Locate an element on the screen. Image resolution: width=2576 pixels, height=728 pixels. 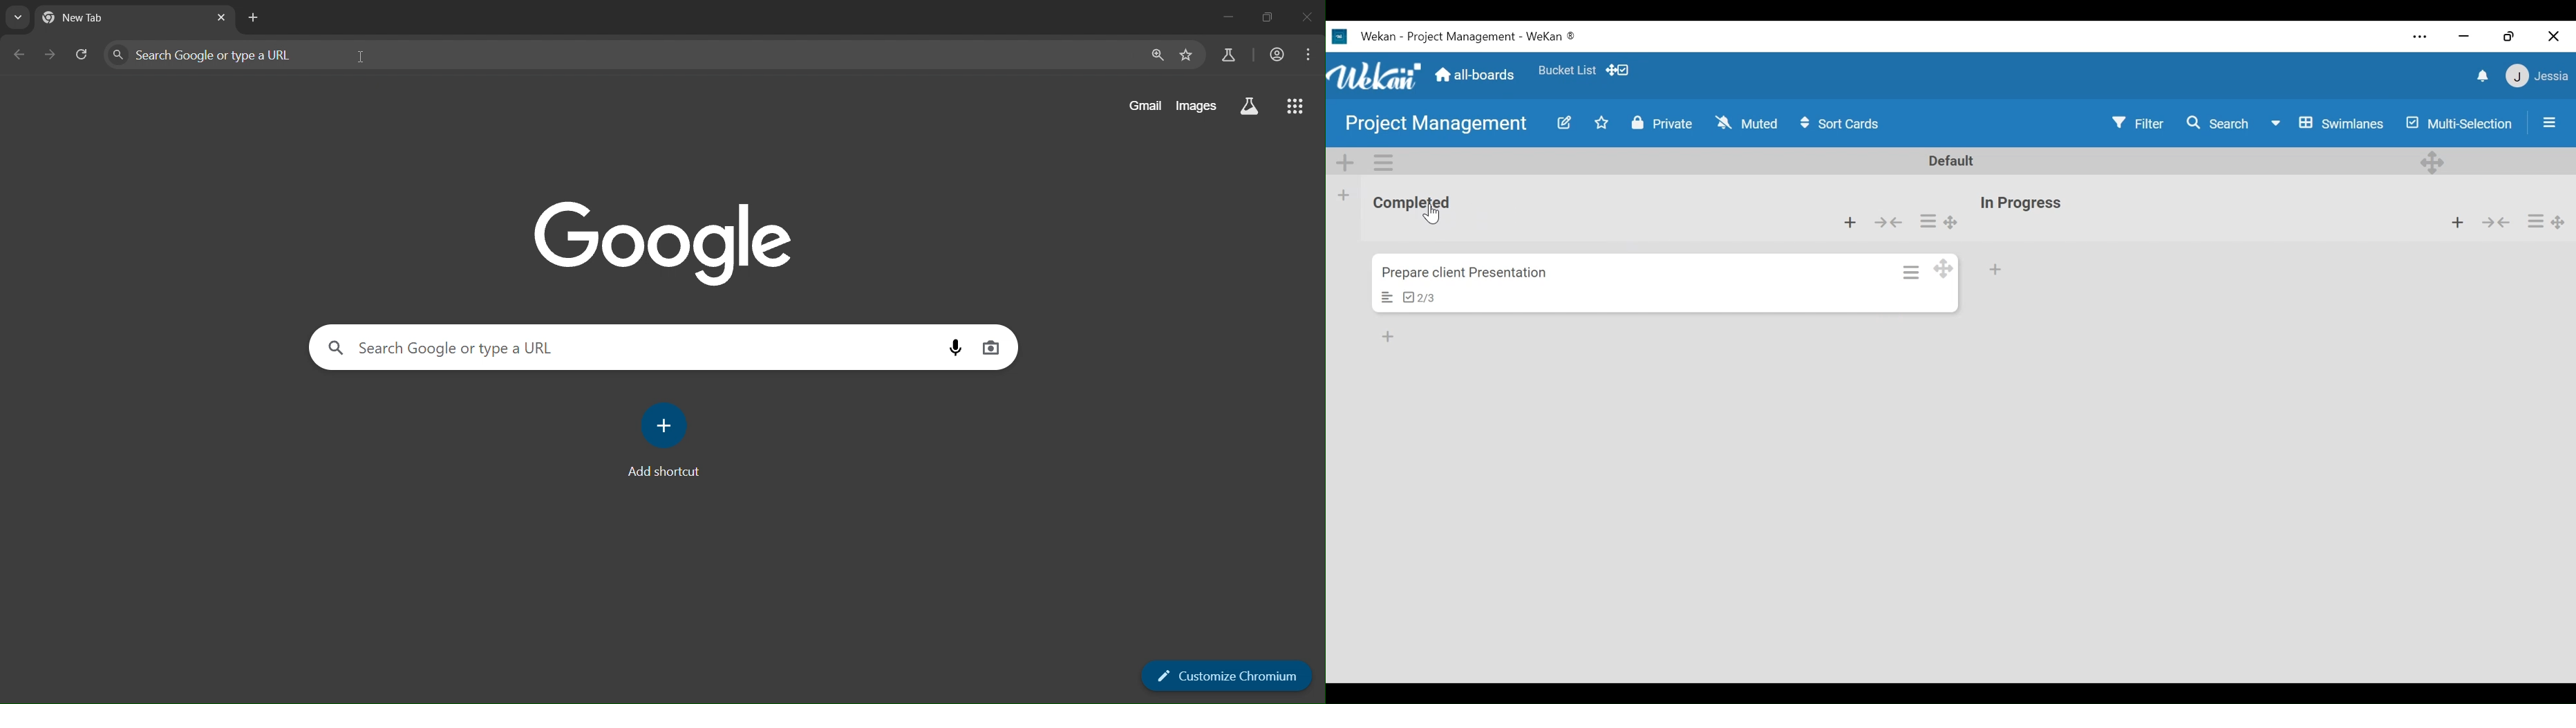
Multi-selection is located at coordinates (2458, 122).